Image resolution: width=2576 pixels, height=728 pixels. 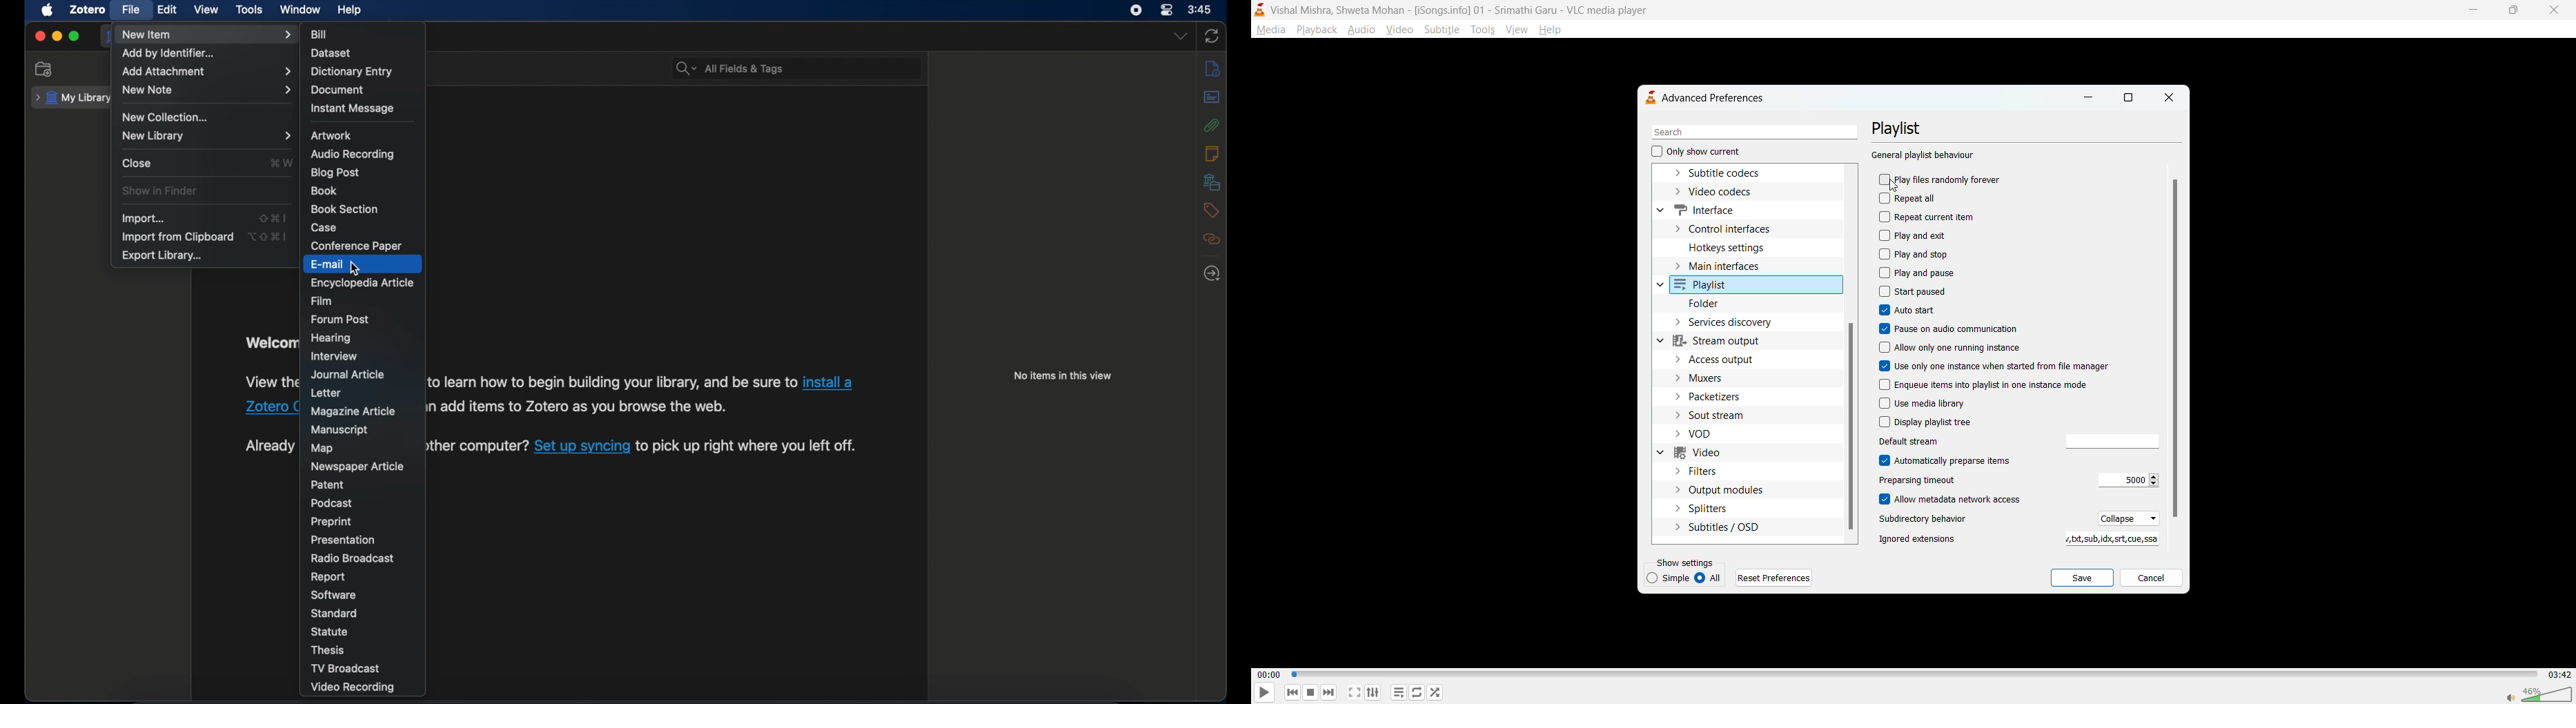 I want to click on cursor, so click(x=356, y=269).